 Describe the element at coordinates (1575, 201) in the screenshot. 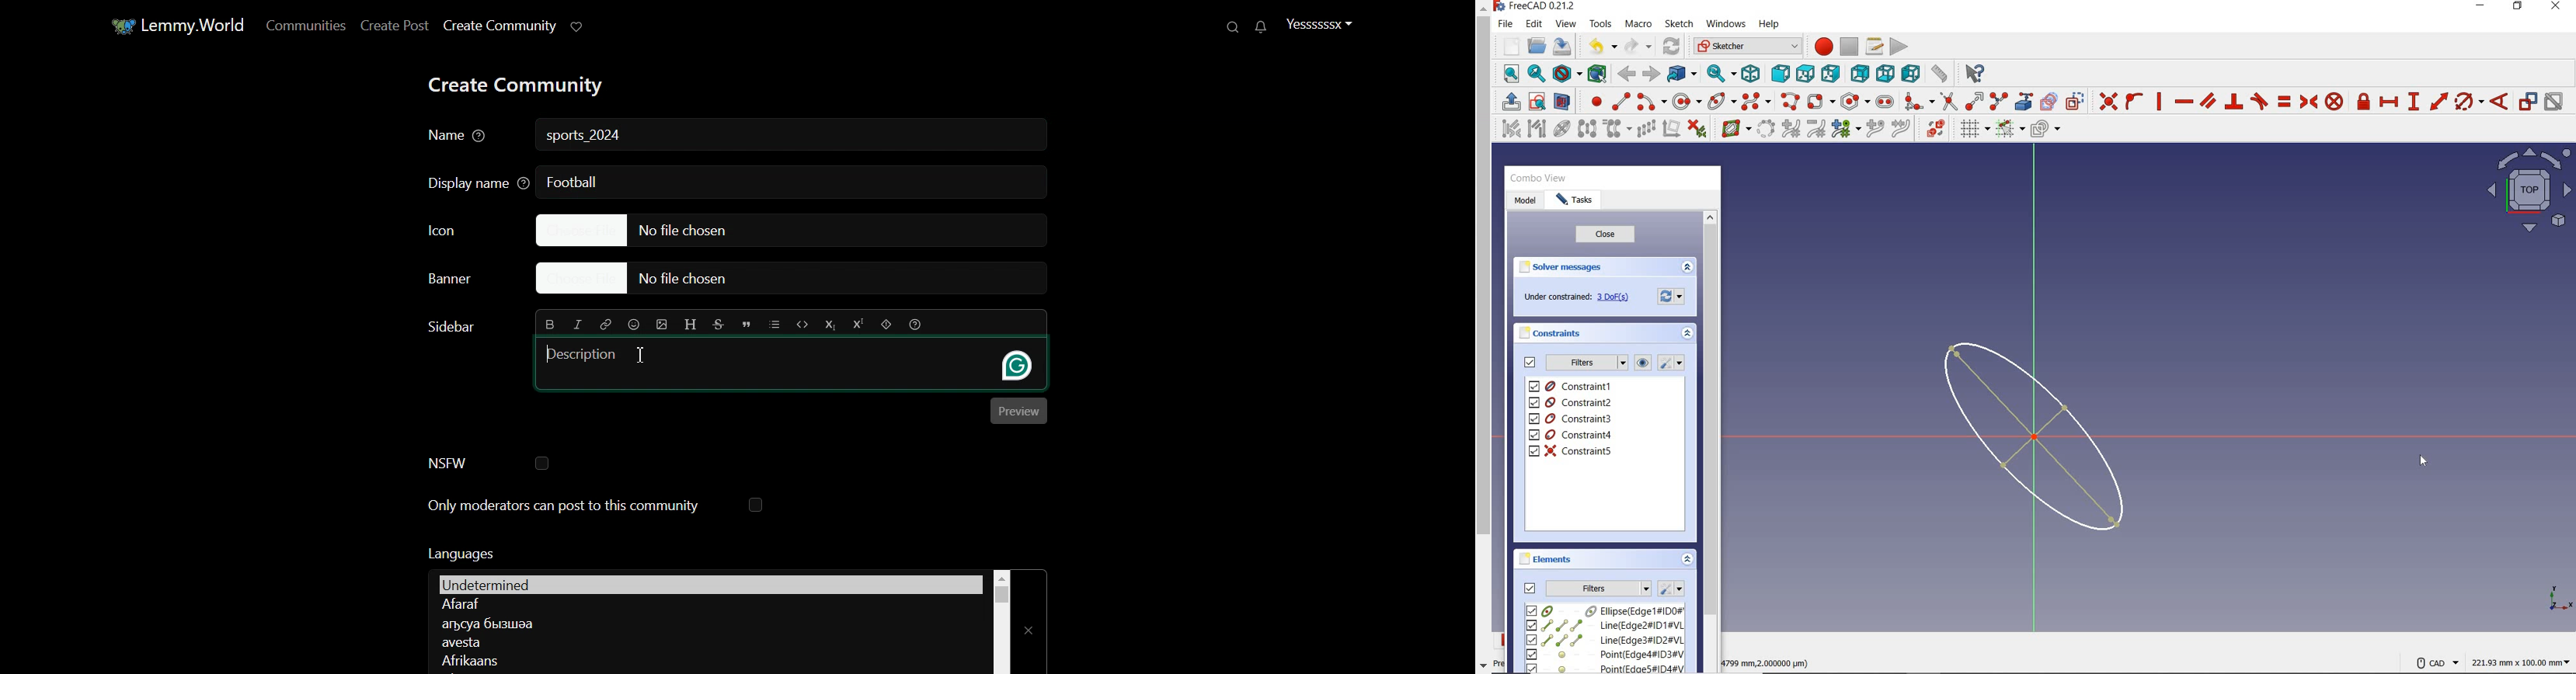

I see `tasks` at that location.